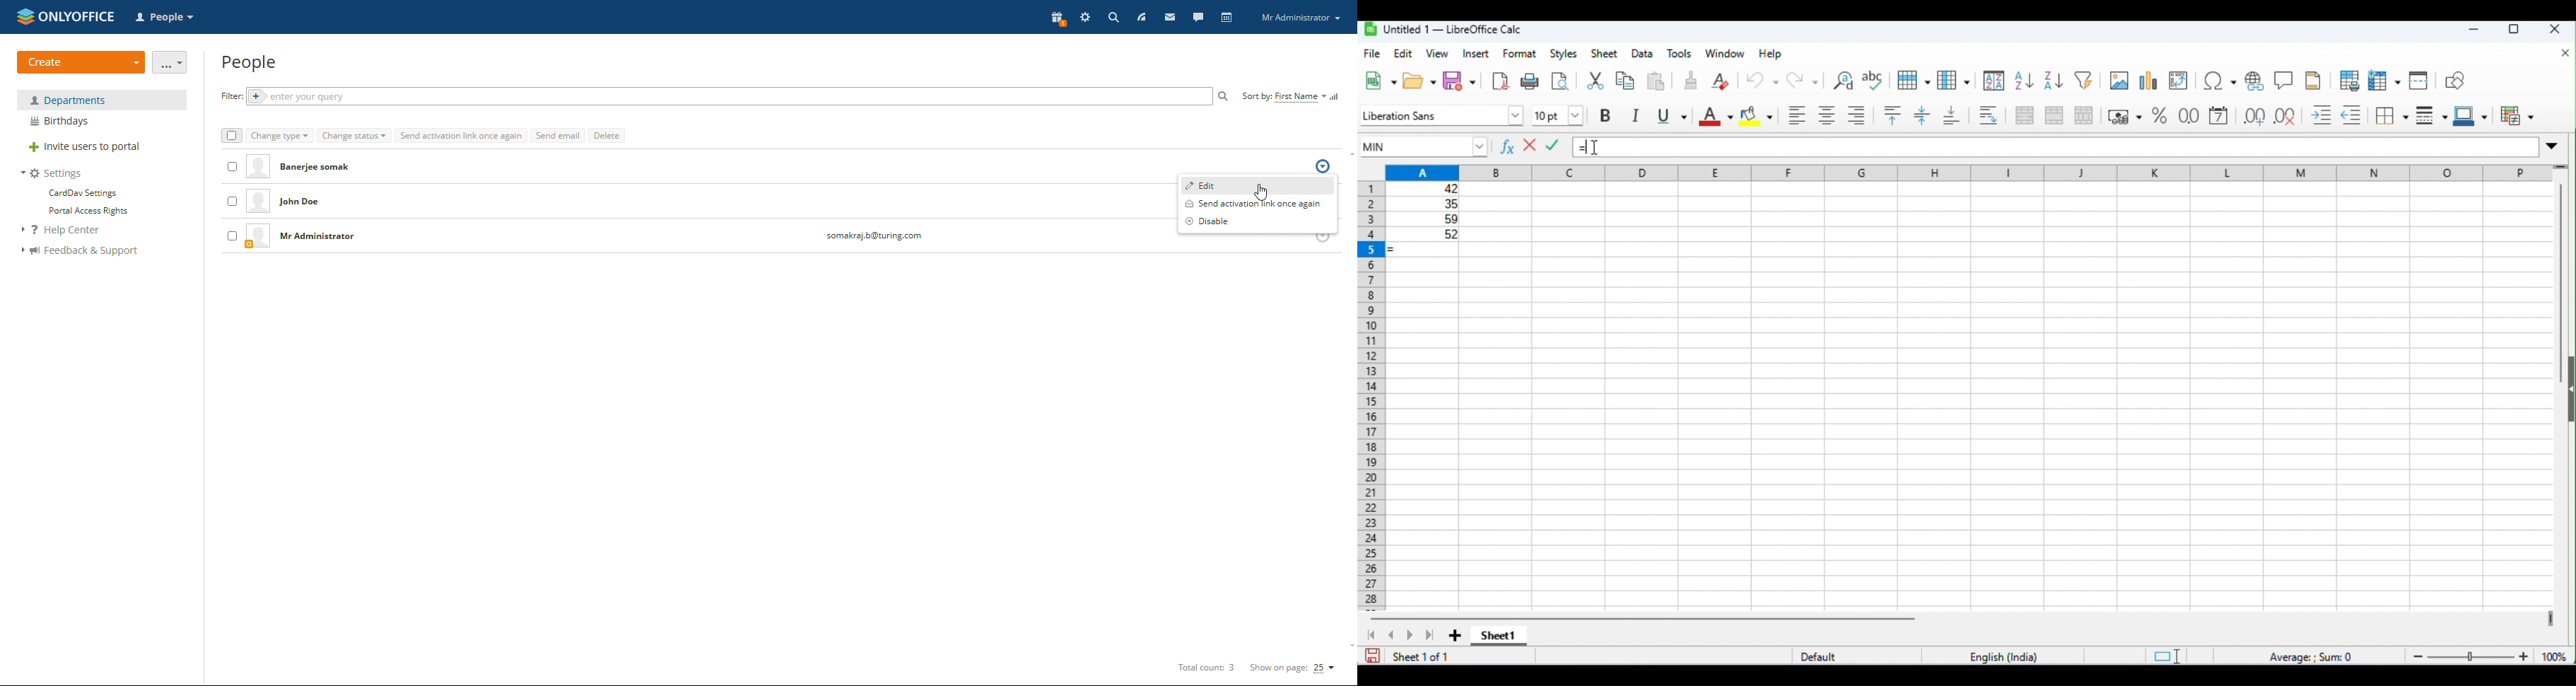  I want to click on add new sheet, so click(1454, 636).